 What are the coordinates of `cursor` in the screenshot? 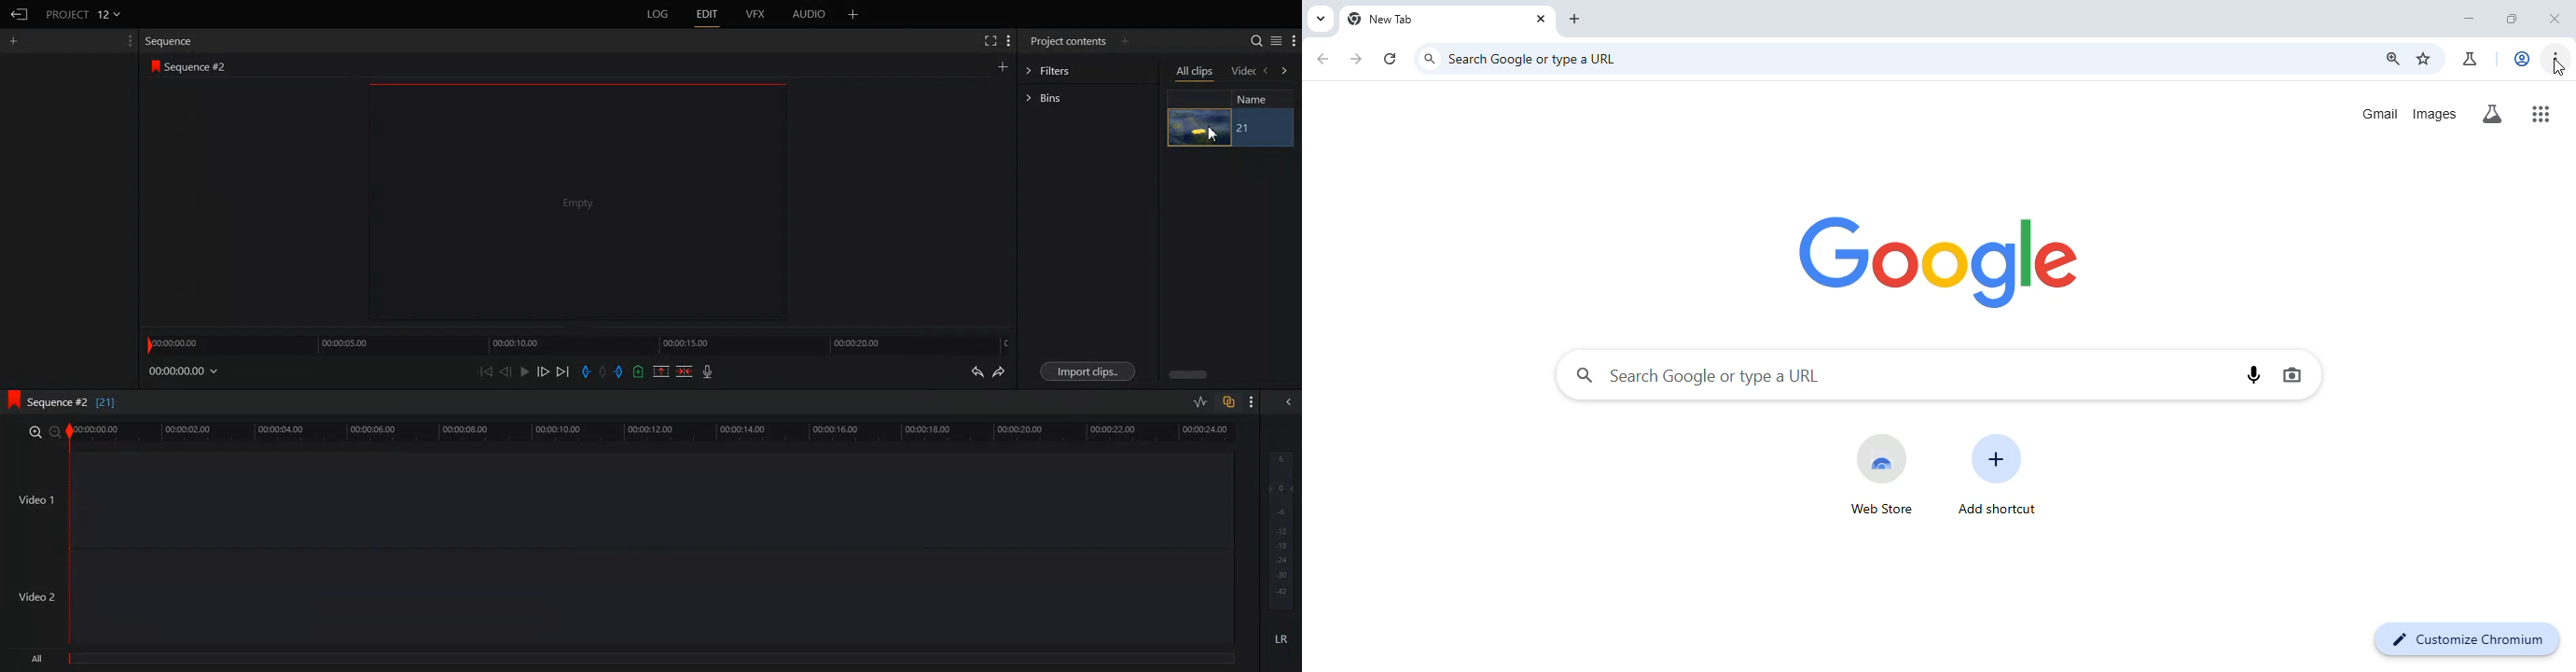 It's located at (2558, 69).